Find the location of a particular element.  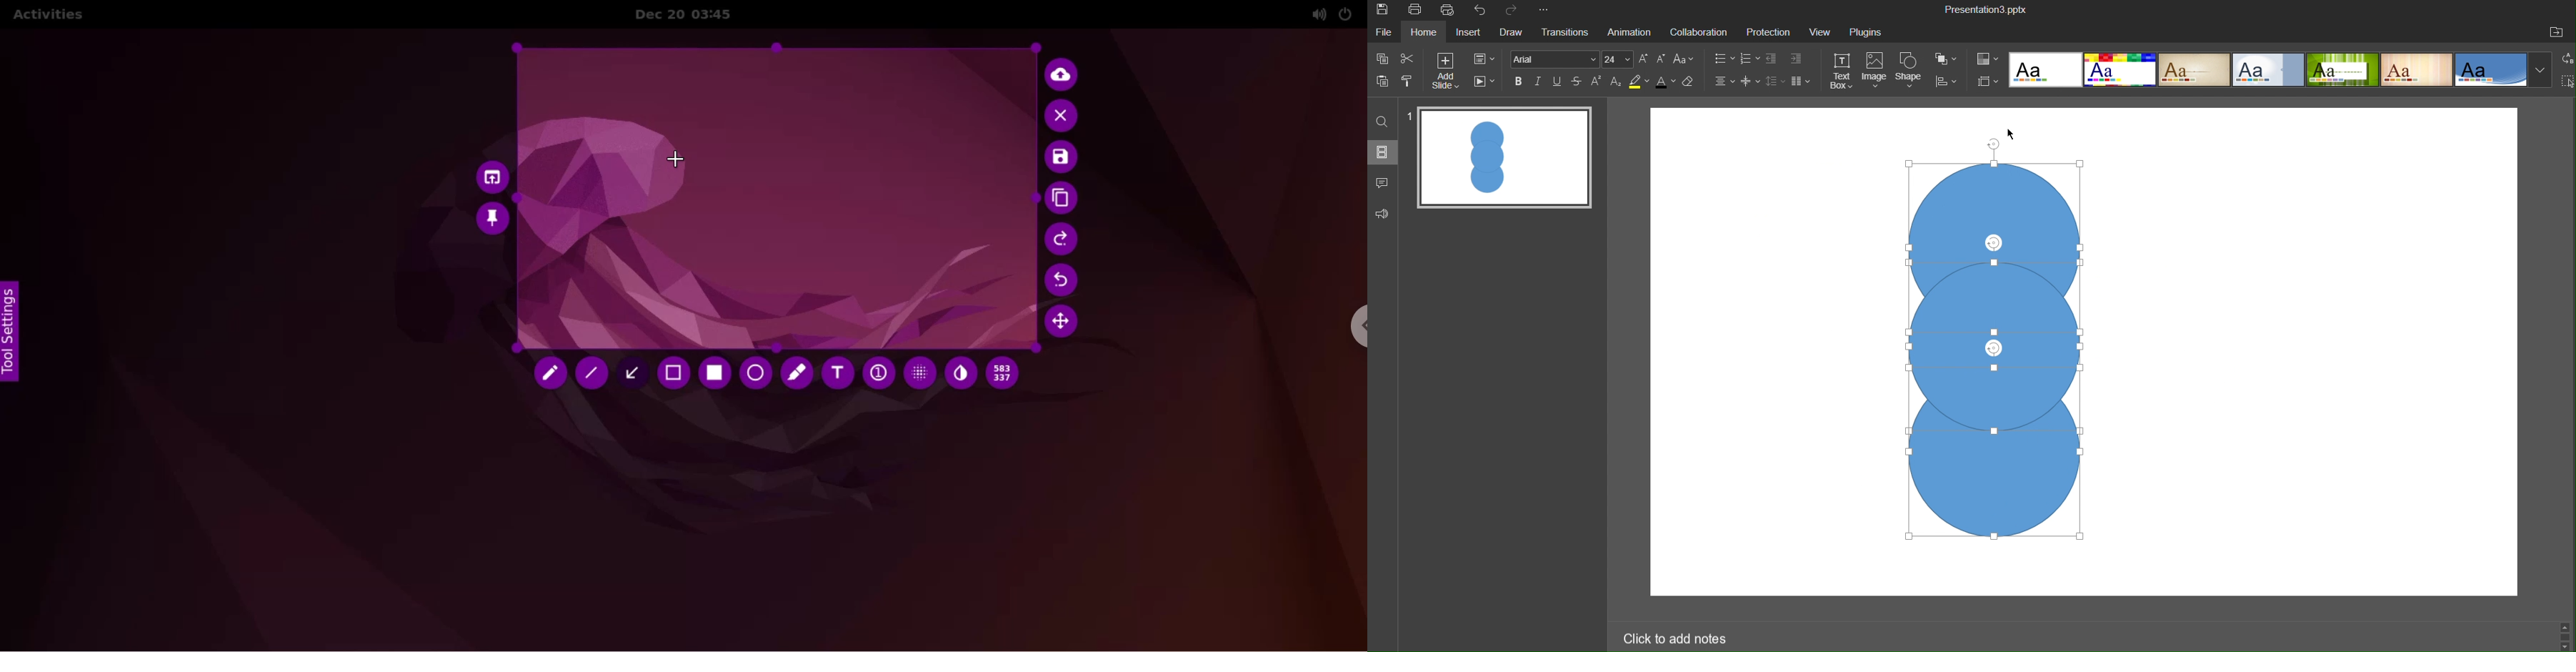

Scroll bar  is located at coordinates (2565, 636).